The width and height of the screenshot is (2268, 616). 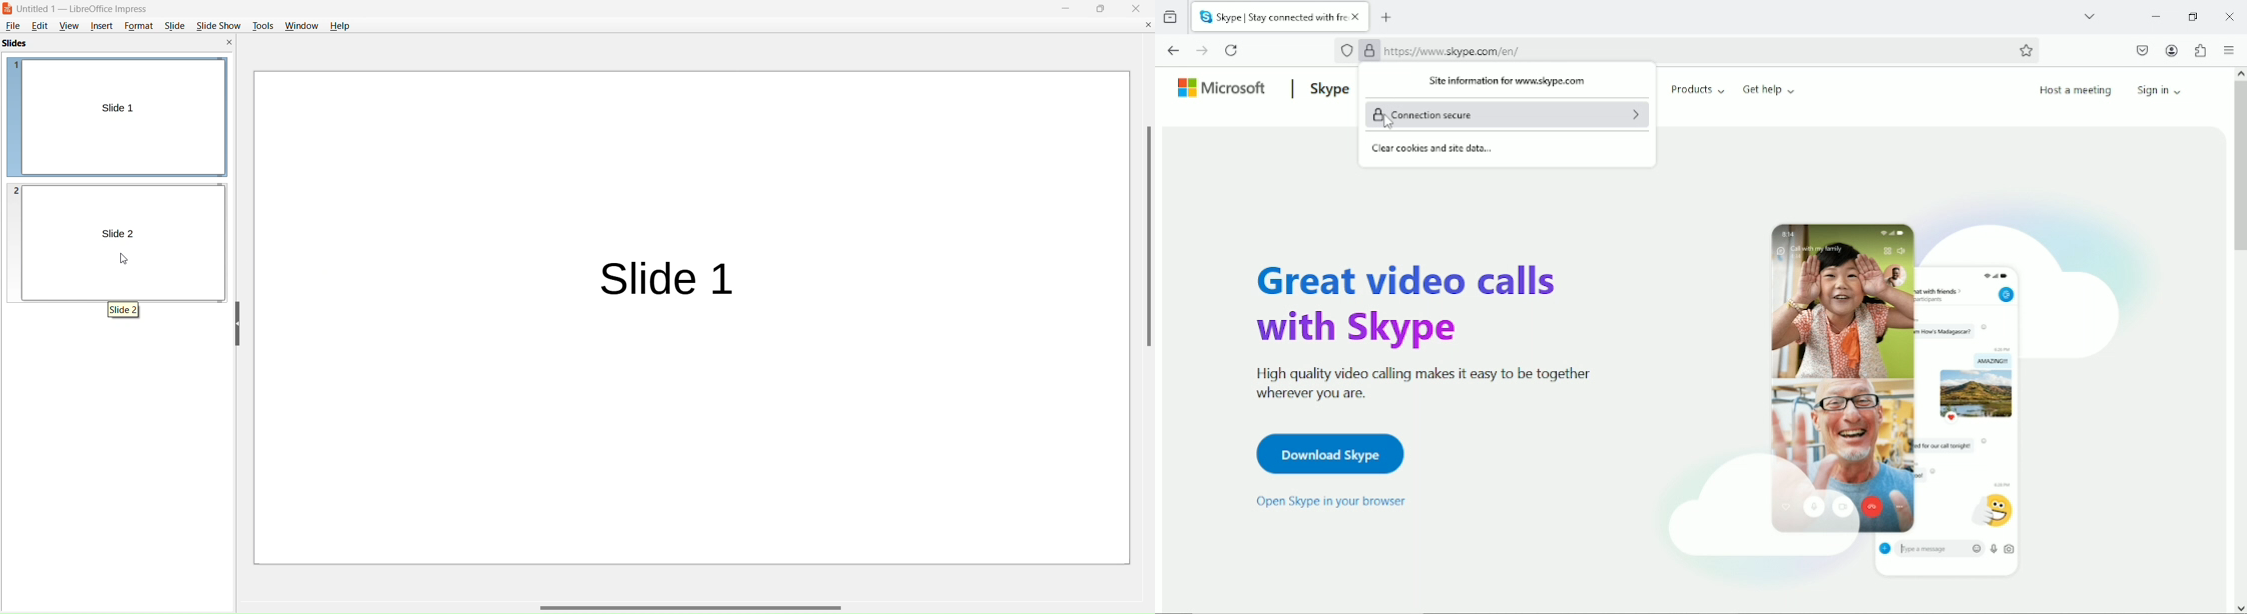 I want to click on Go forward, so click(x=1201, y=50).